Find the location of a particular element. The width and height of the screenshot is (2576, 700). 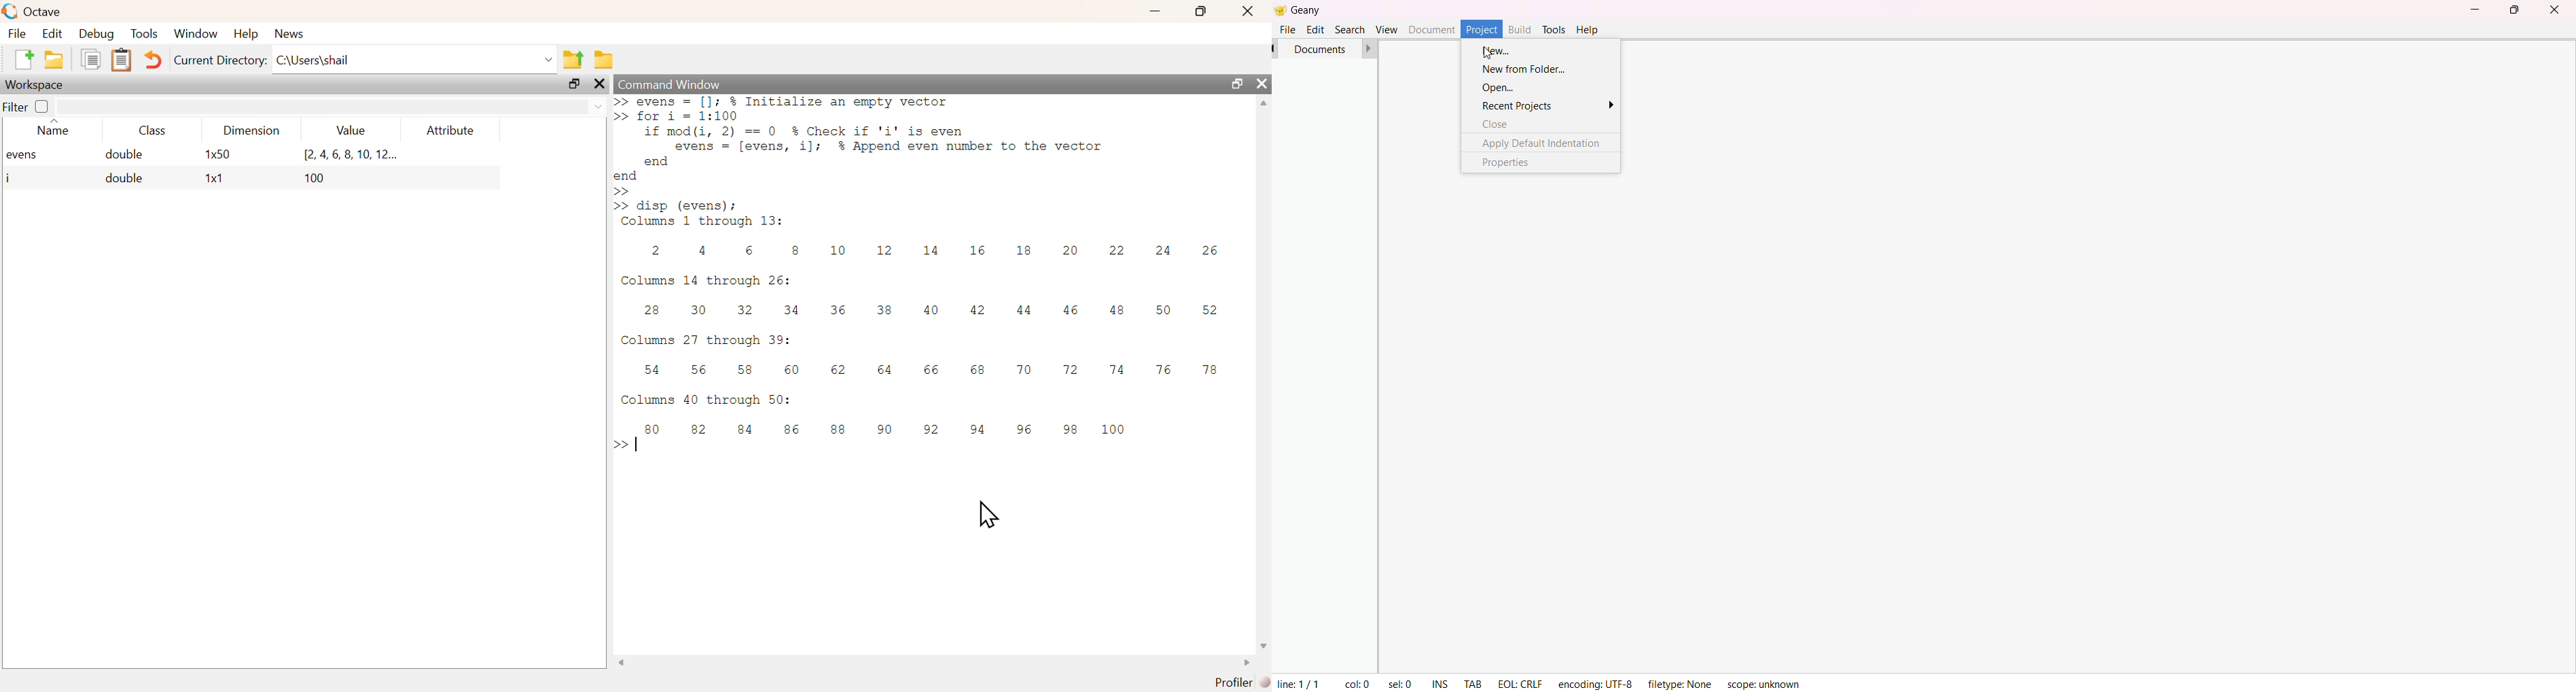

off is located at coordinates (42, 105).